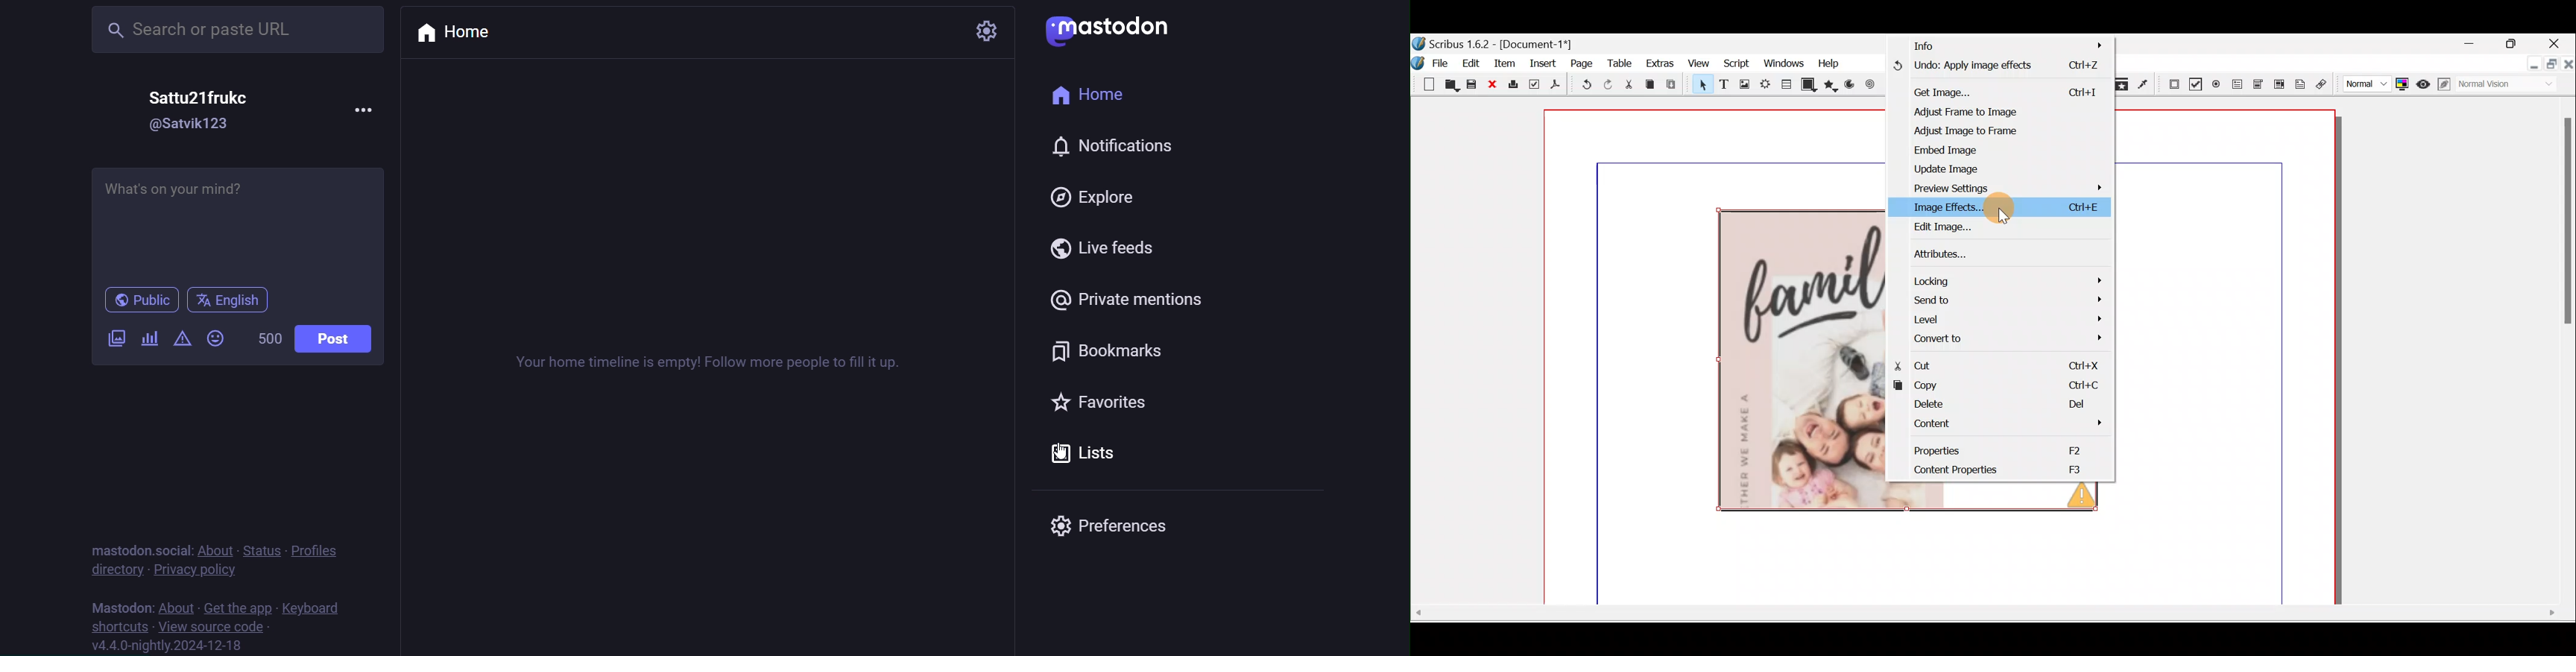  I want to click on lists, so click(1084, 453).